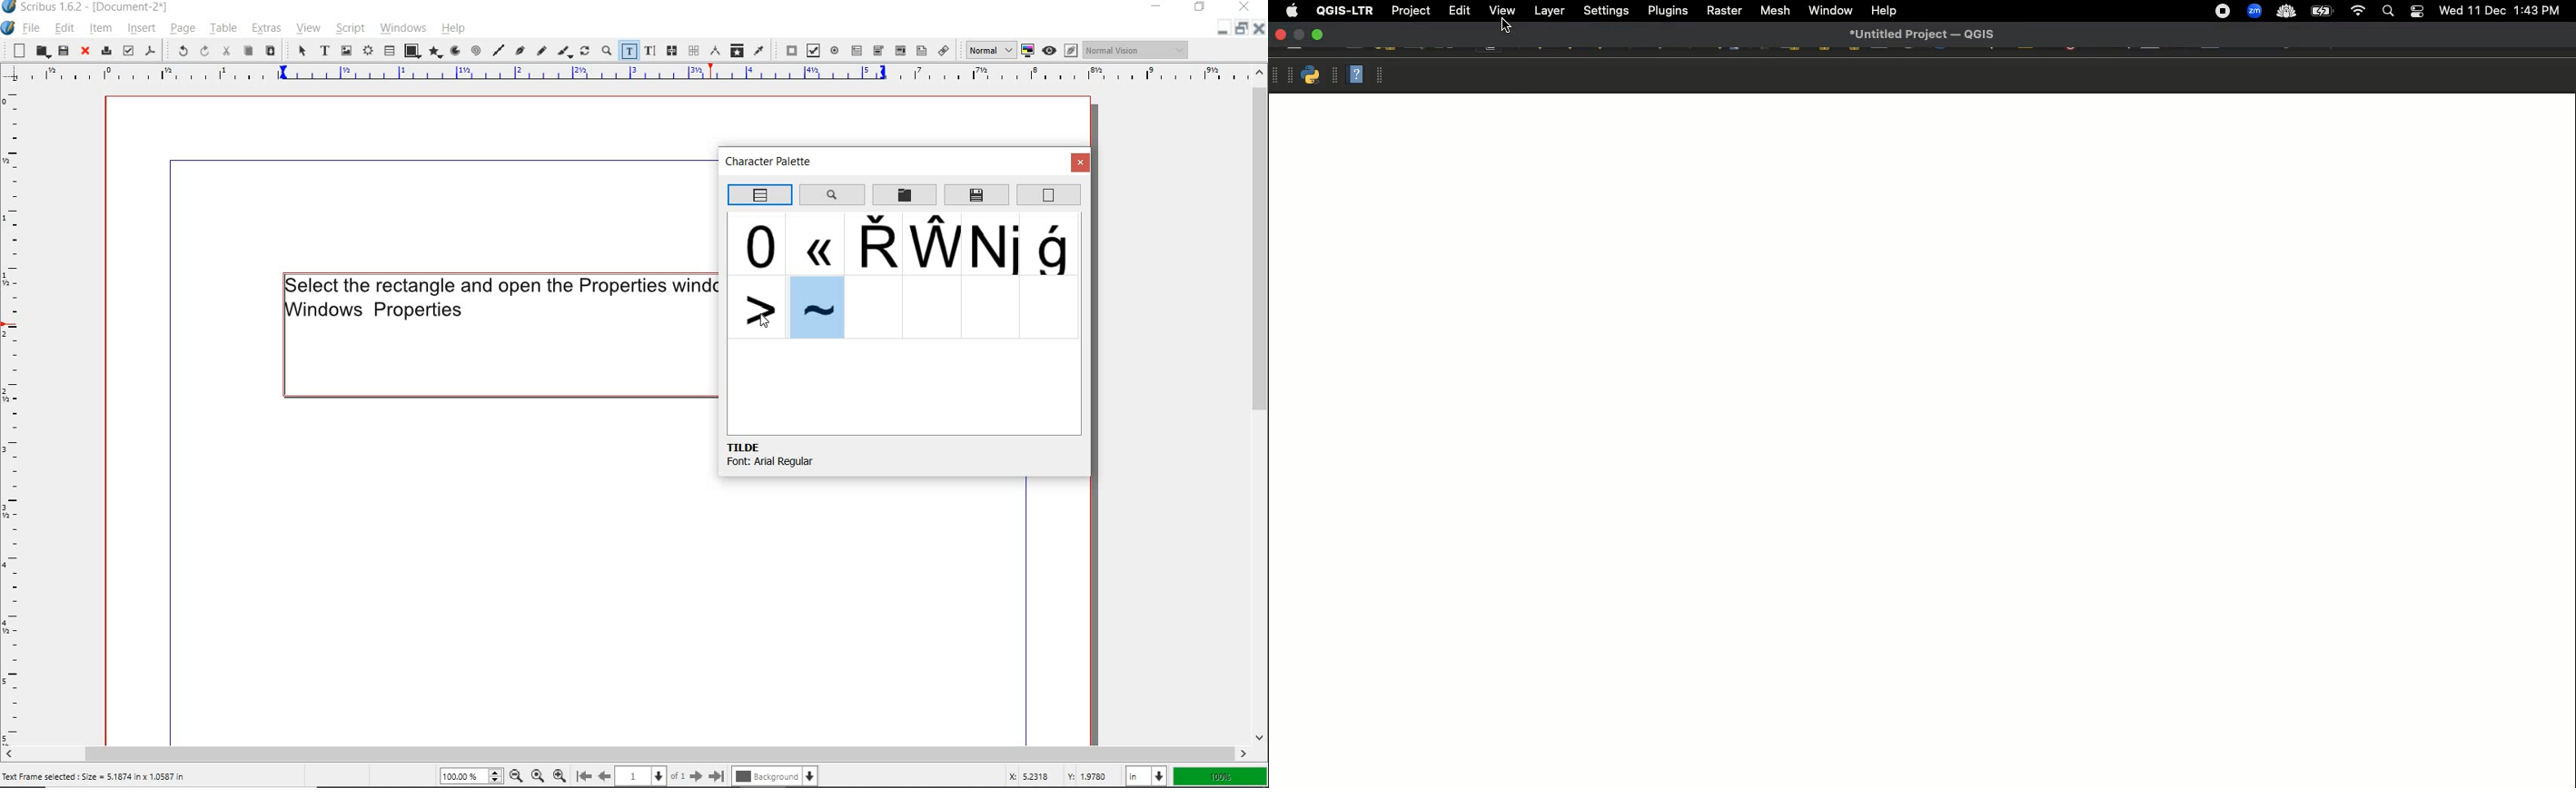 Image resolution: width=2576 pixels, height=812 pixels. I want to click on item, so click(99, 28).